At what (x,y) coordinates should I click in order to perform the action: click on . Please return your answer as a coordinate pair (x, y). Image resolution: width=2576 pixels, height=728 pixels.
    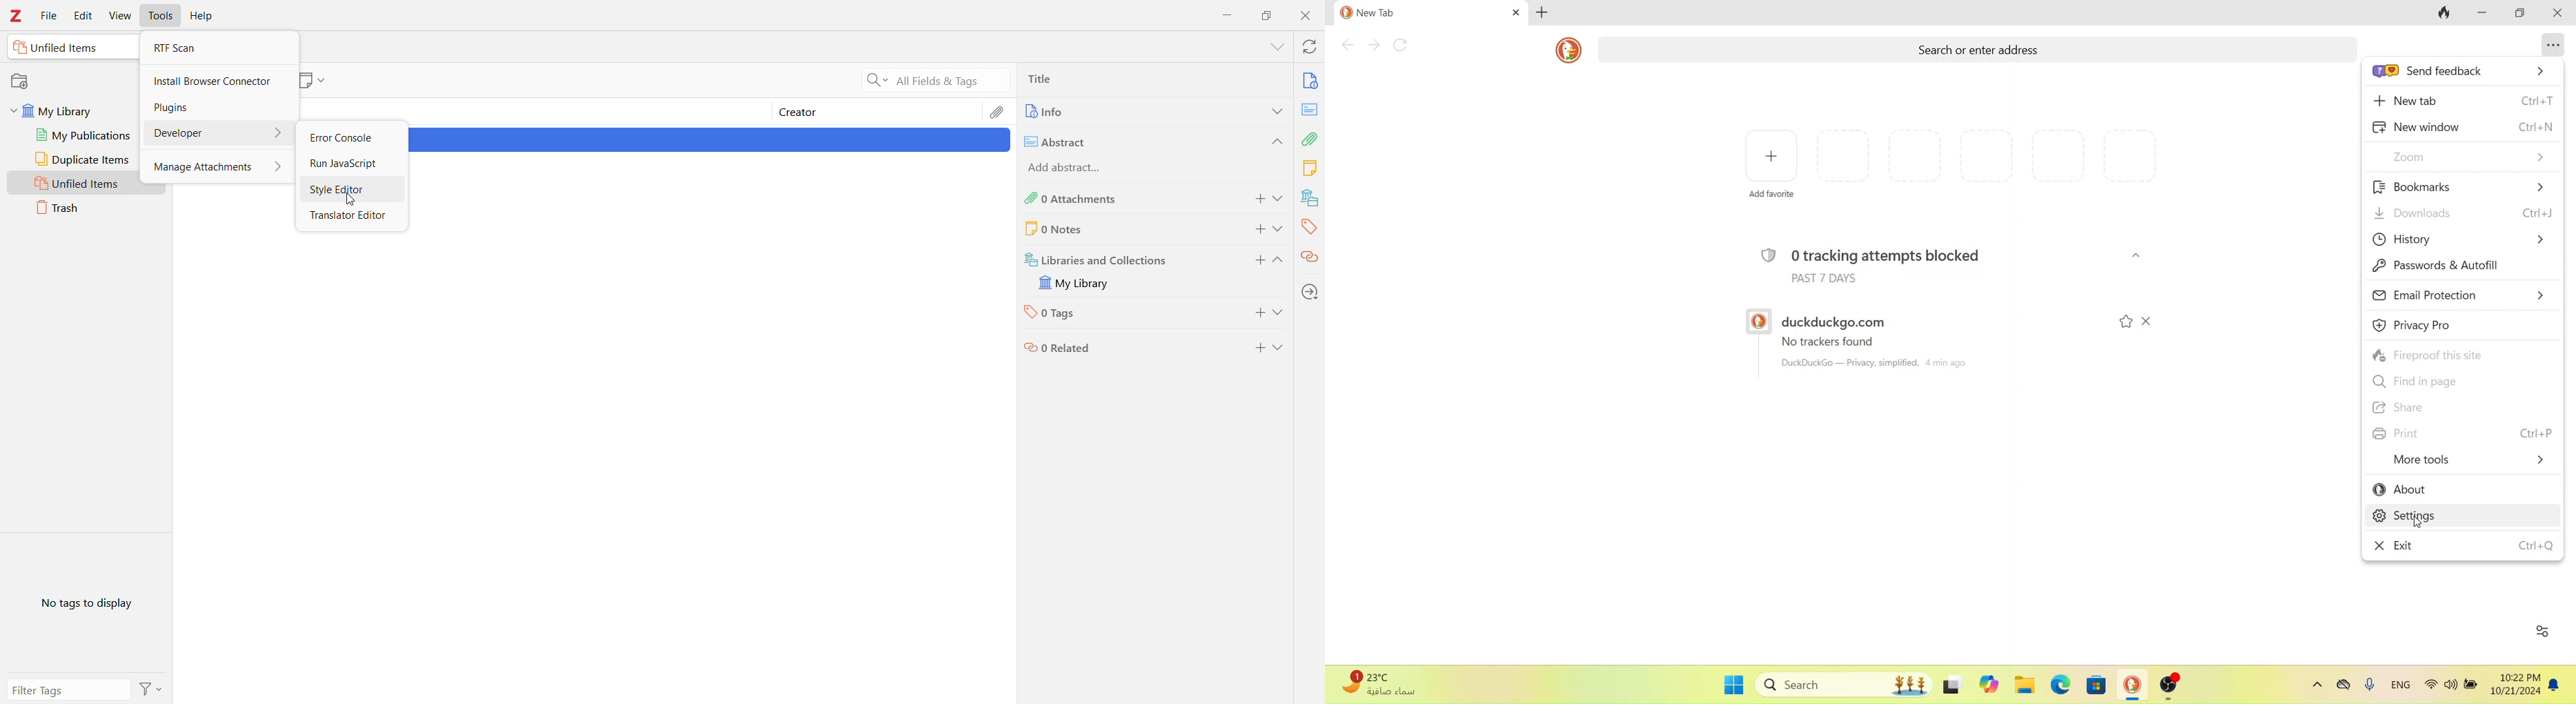
    Looking at the image, I should click on (1952, 682).